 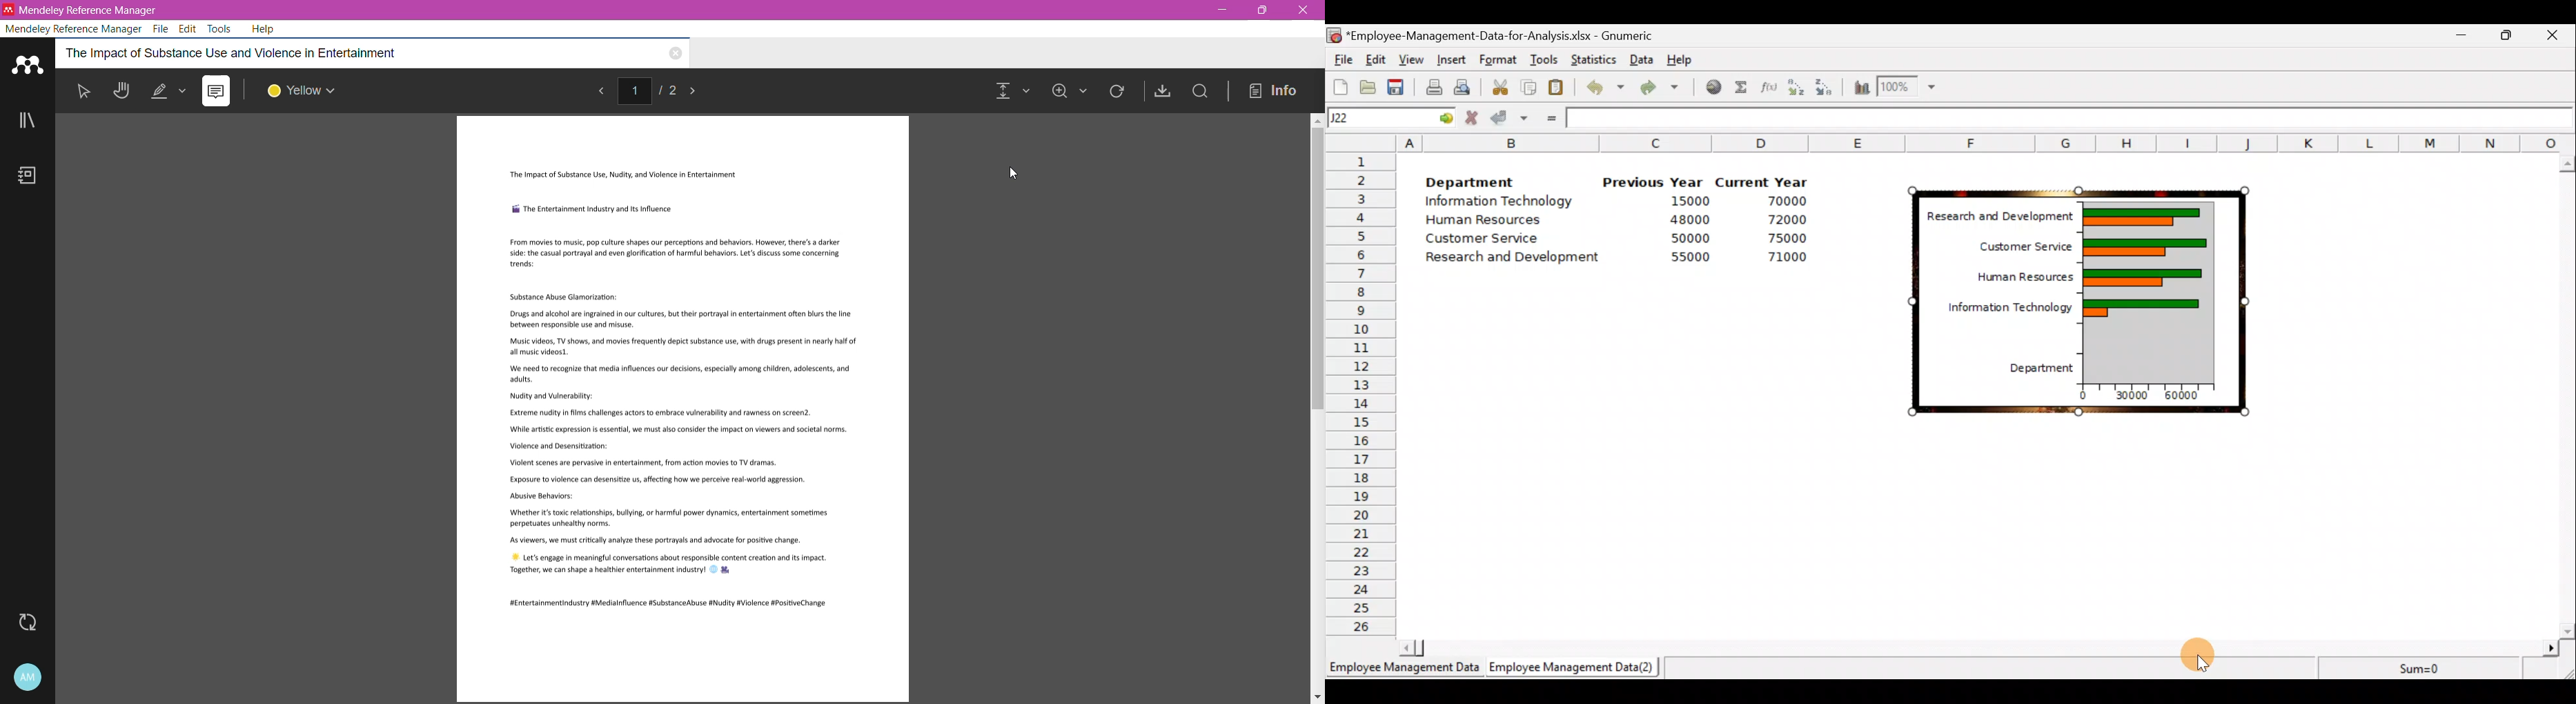 What do you see at coordinates (1476, 239) in the screenshot?
I see `Customer Service` at bounding box center [1476, 239].